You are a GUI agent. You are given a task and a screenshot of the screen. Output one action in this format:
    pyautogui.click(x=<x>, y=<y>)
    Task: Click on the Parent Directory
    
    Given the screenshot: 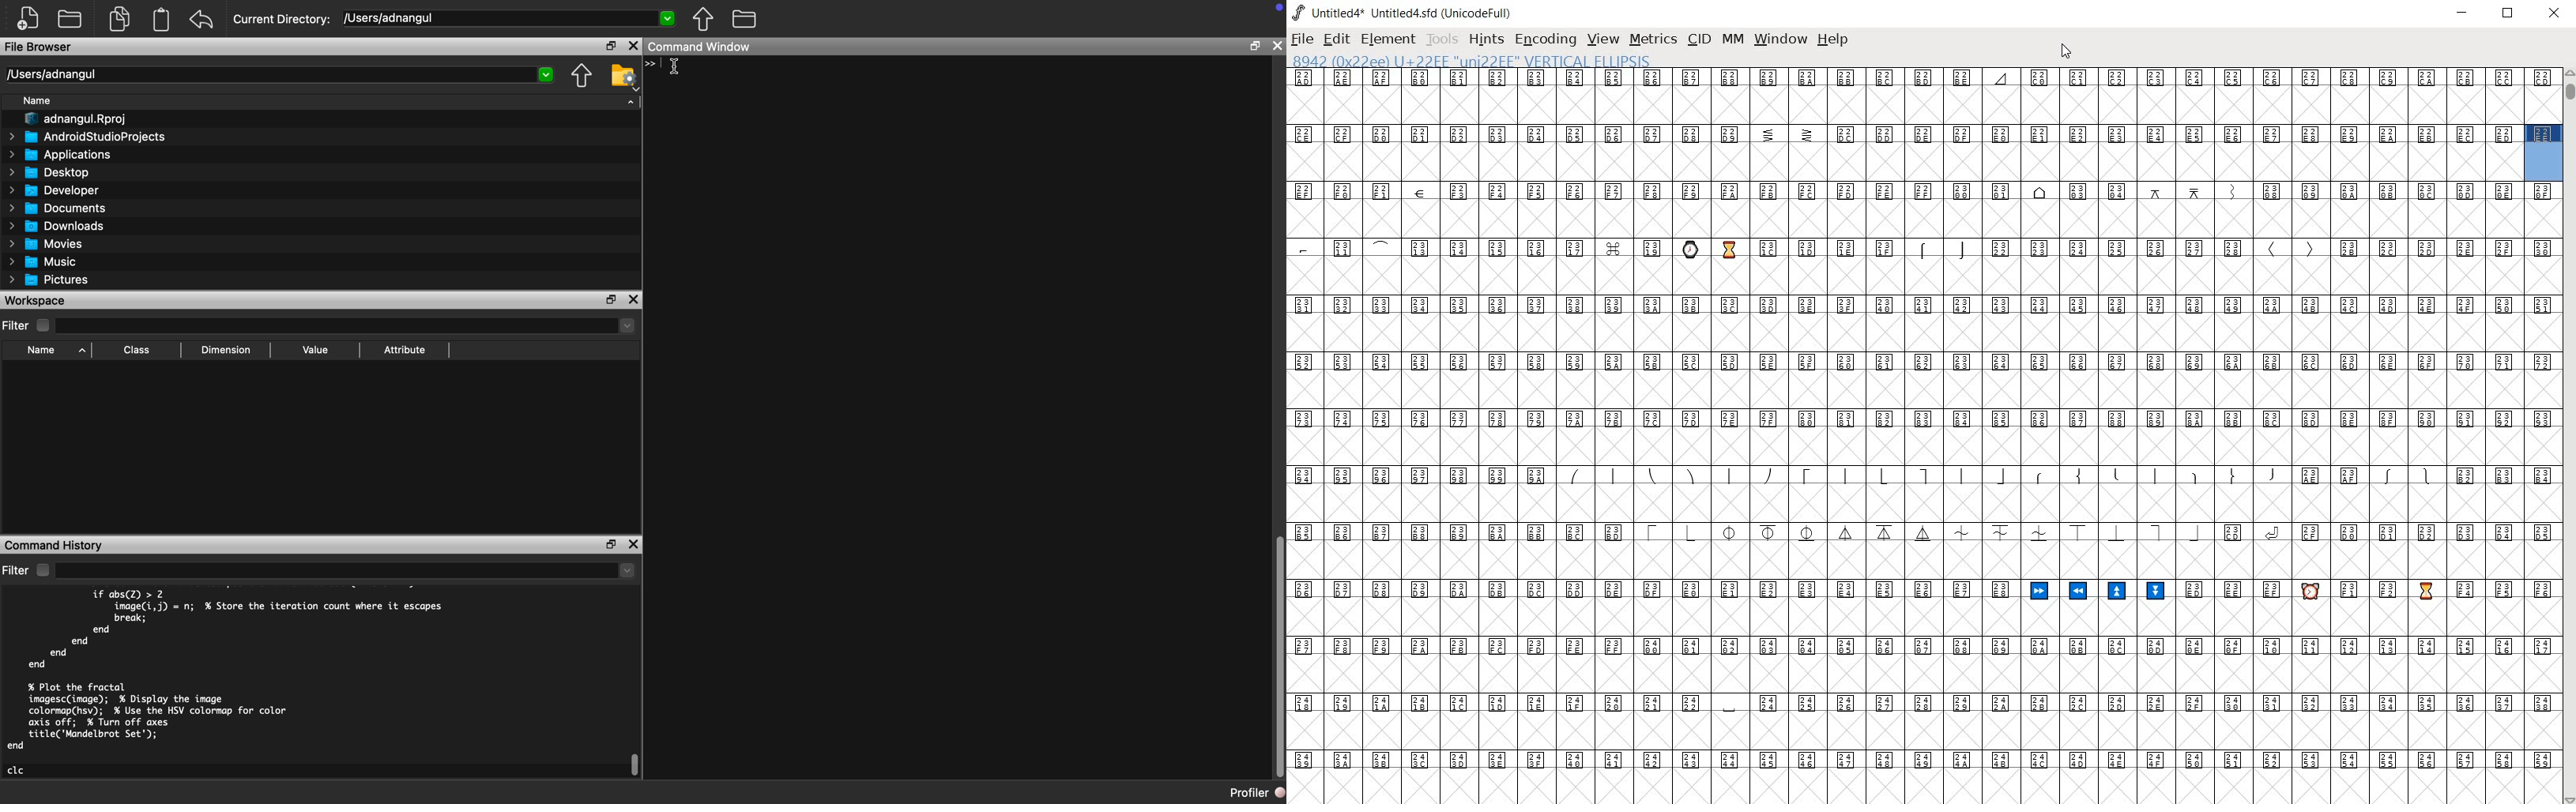 What is the action you would take?
    pyautogui.click(x=704, y=20)
    